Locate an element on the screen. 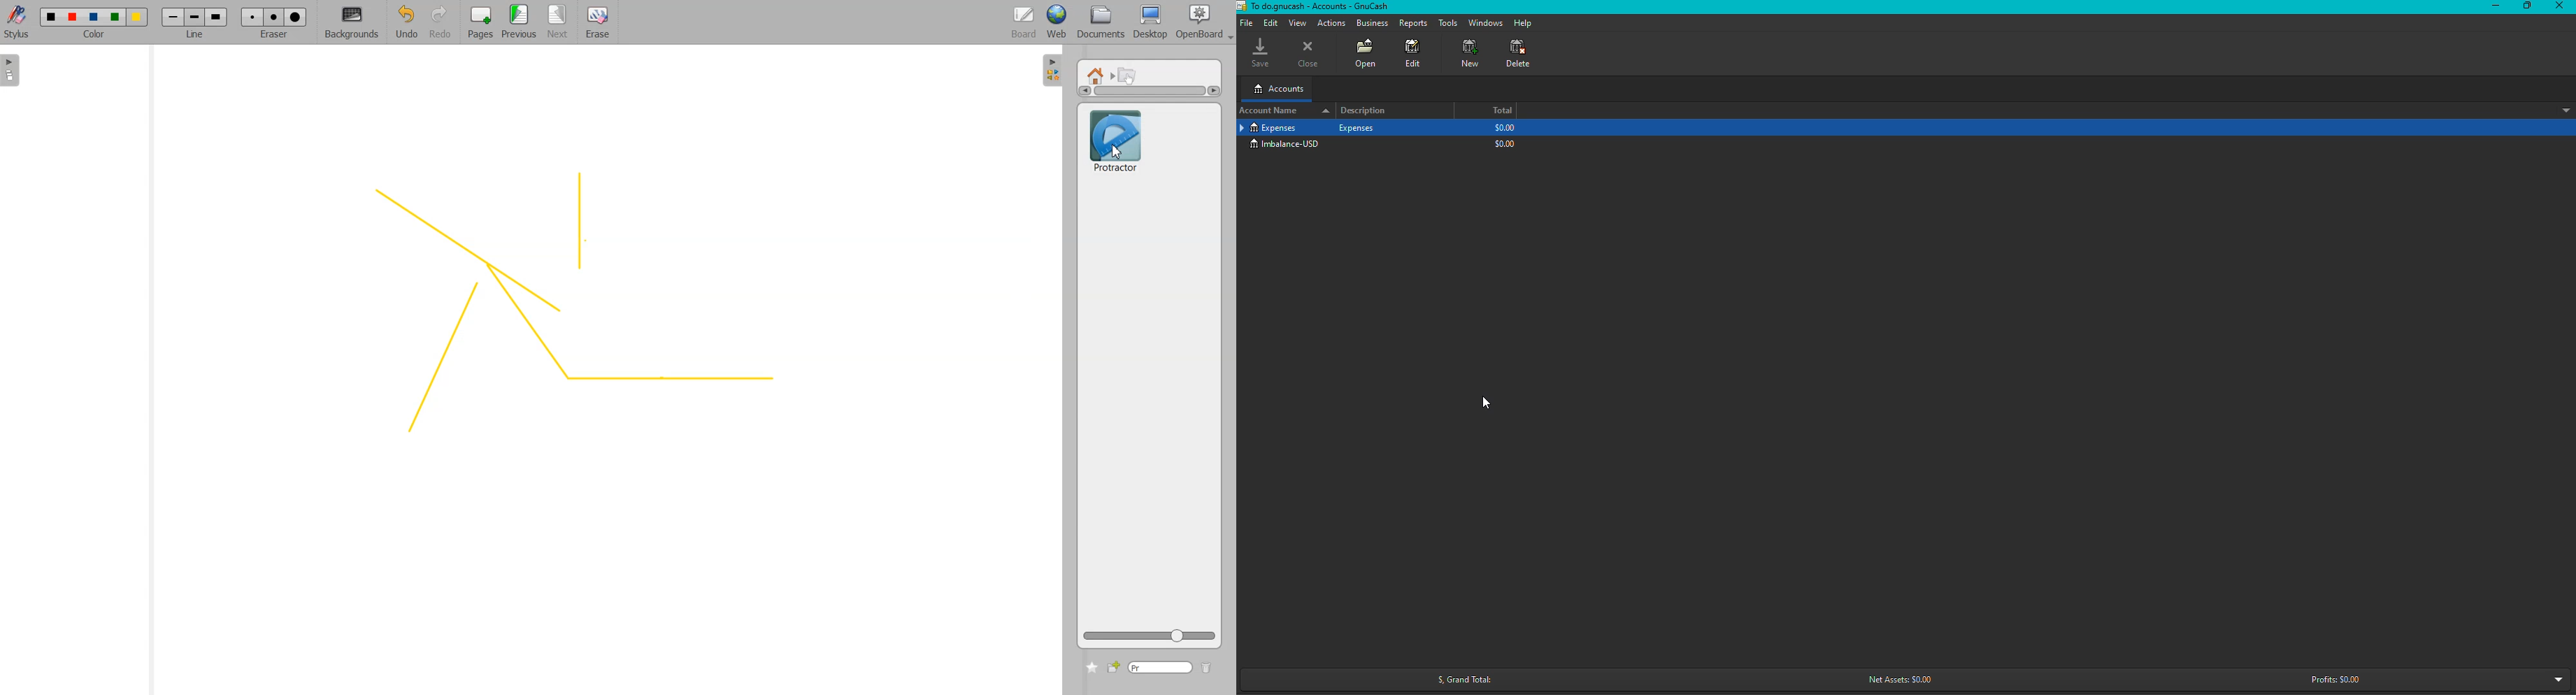 This screenshot has width=2576, height=700. New is located at coordinates (1468, 56).